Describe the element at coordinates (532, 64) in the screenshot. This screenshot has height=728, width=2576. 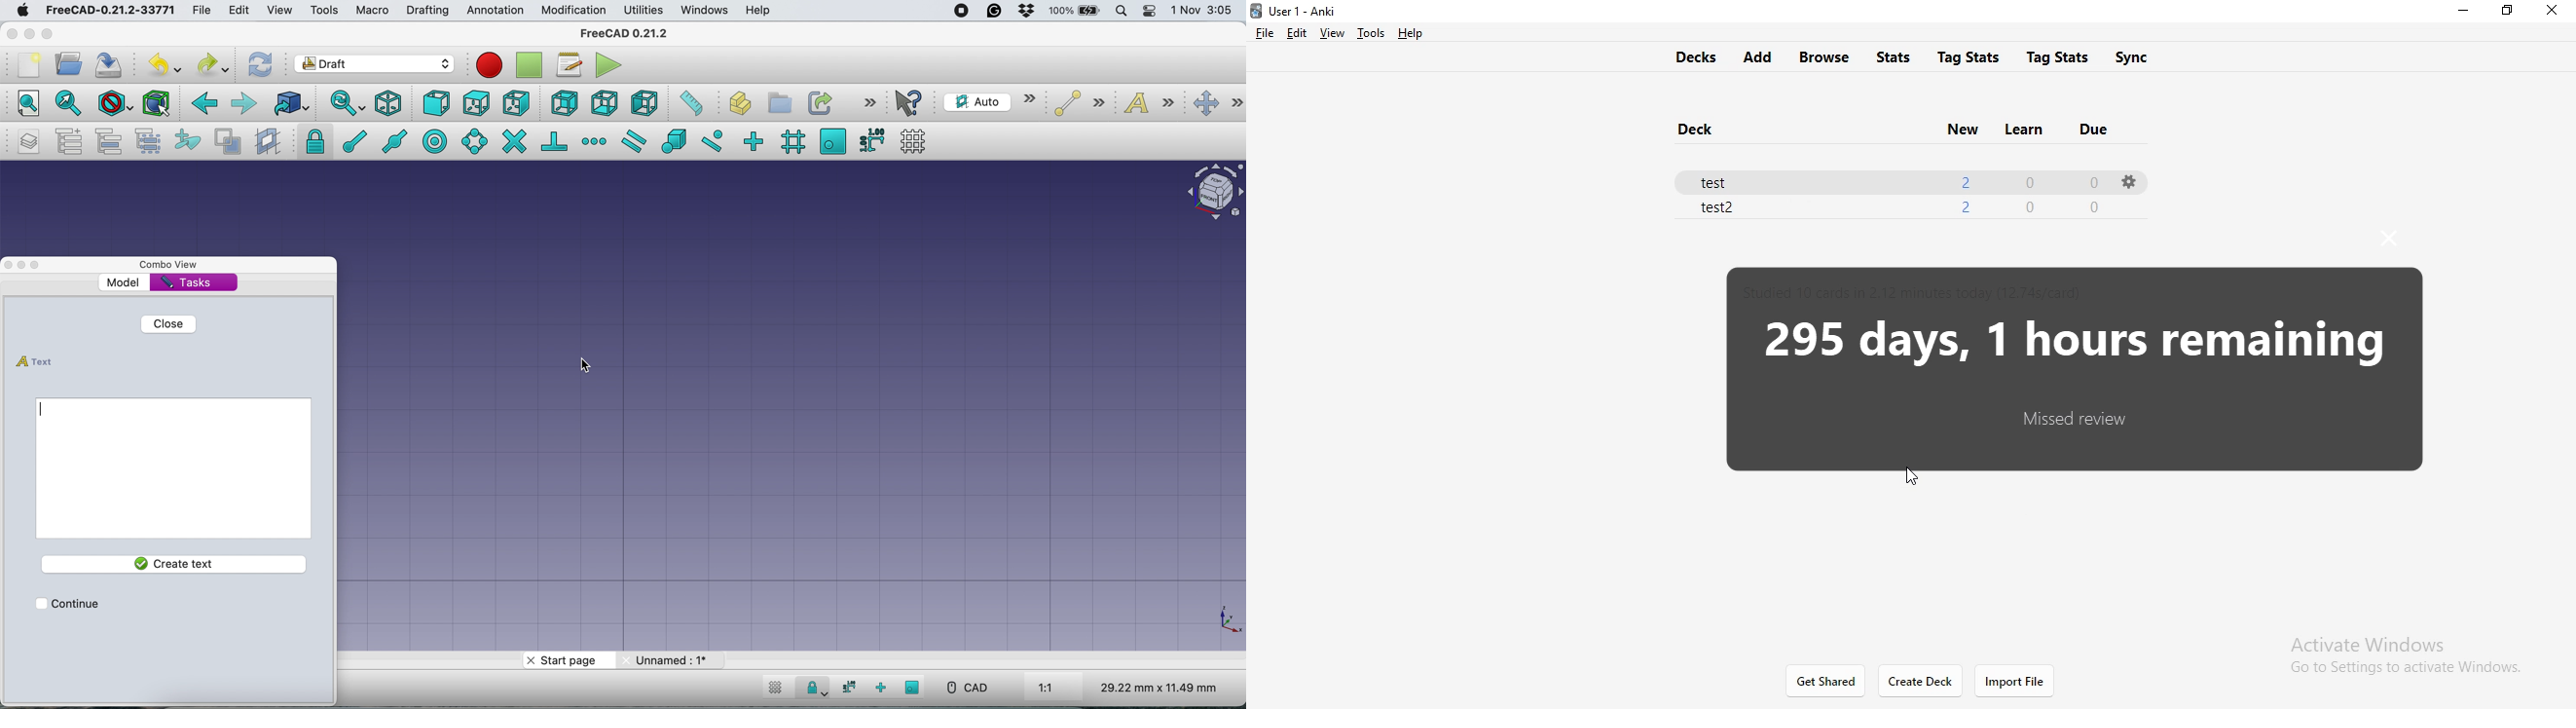
I see `strop recording macros` at that location.